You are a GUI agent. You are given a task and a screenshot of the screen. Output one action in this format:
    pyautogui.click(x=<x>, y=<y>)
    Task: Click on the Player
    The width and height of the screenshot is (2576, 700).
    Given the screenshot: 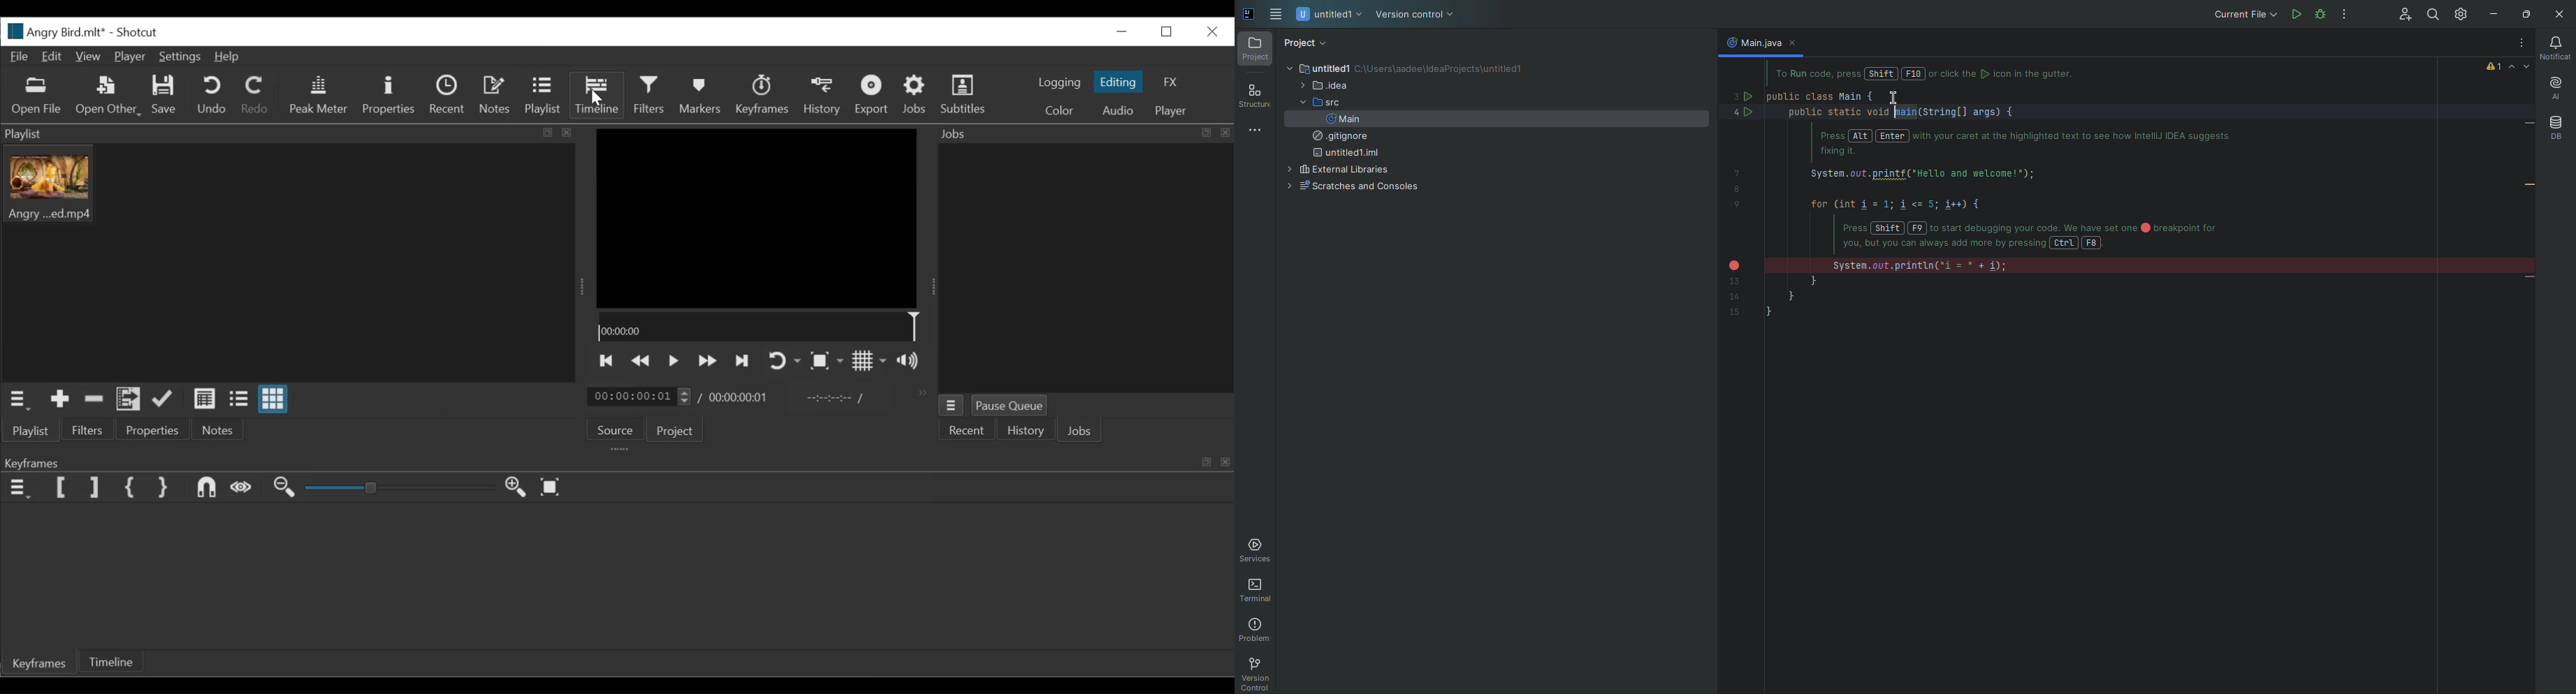 What is the action you would take?
    pyautogui.click(x=129, y=55)
    